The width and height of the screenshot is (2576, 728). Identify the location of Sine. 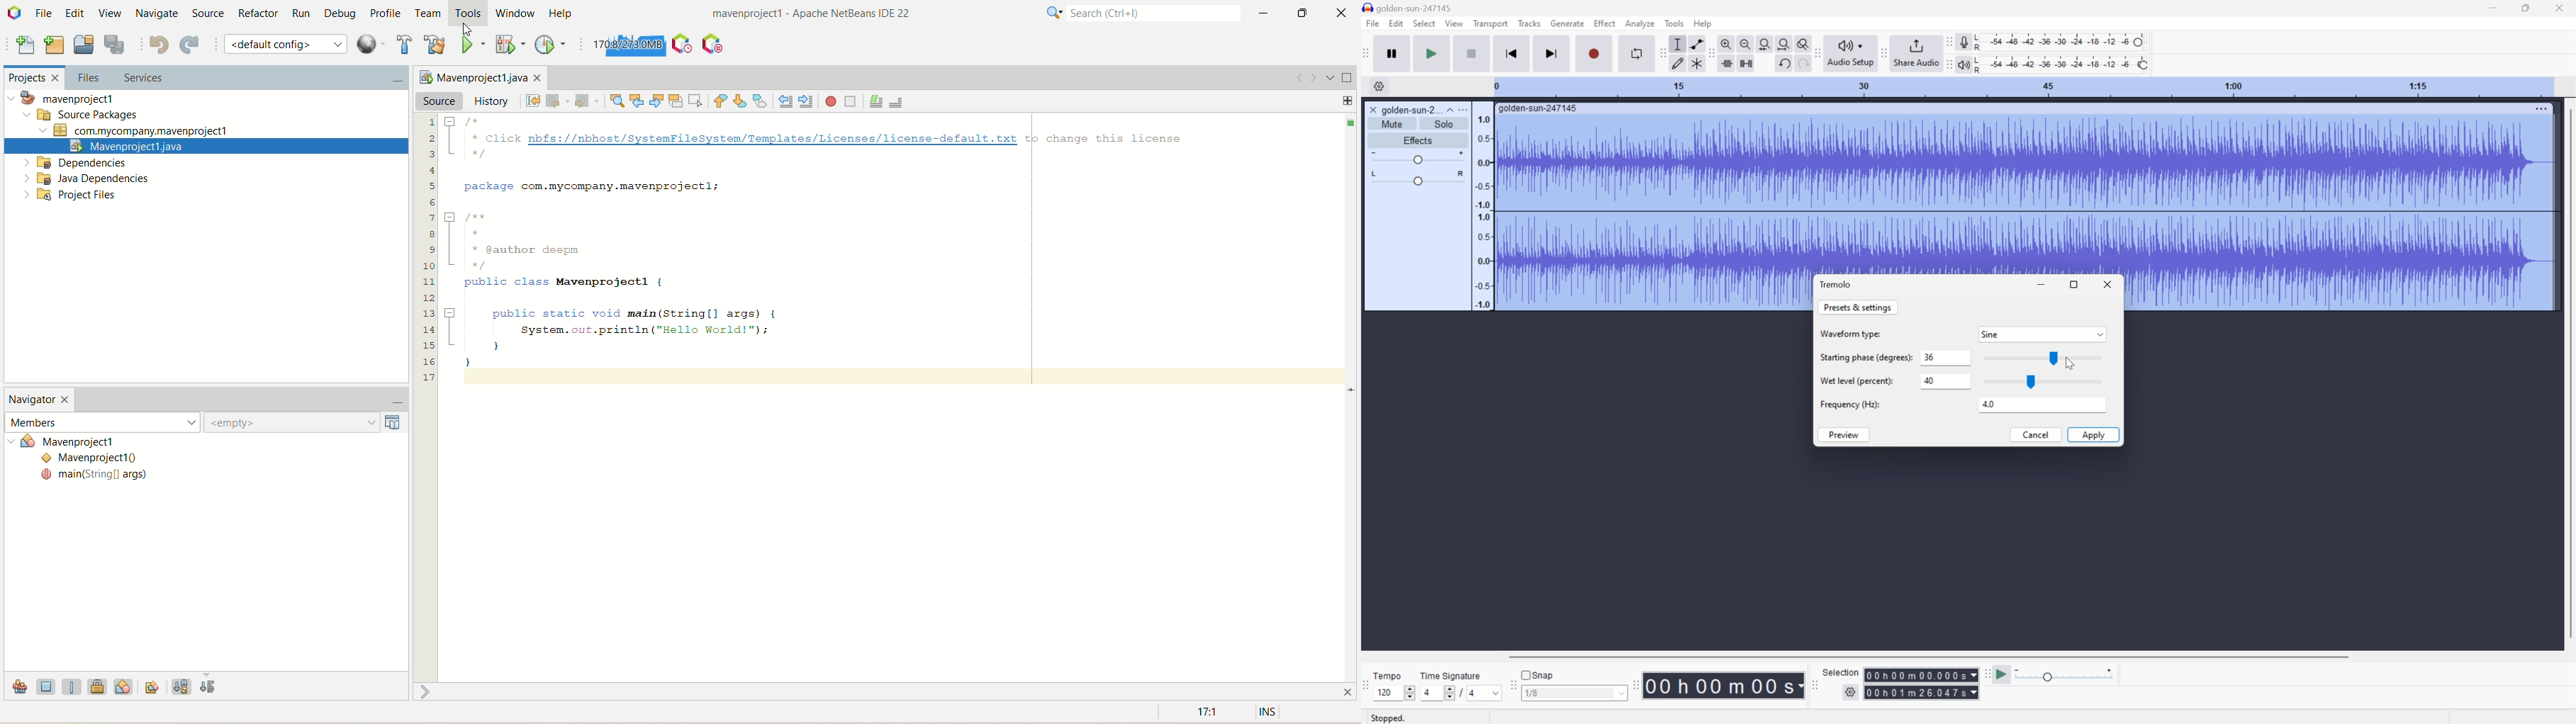
(2033, 334).